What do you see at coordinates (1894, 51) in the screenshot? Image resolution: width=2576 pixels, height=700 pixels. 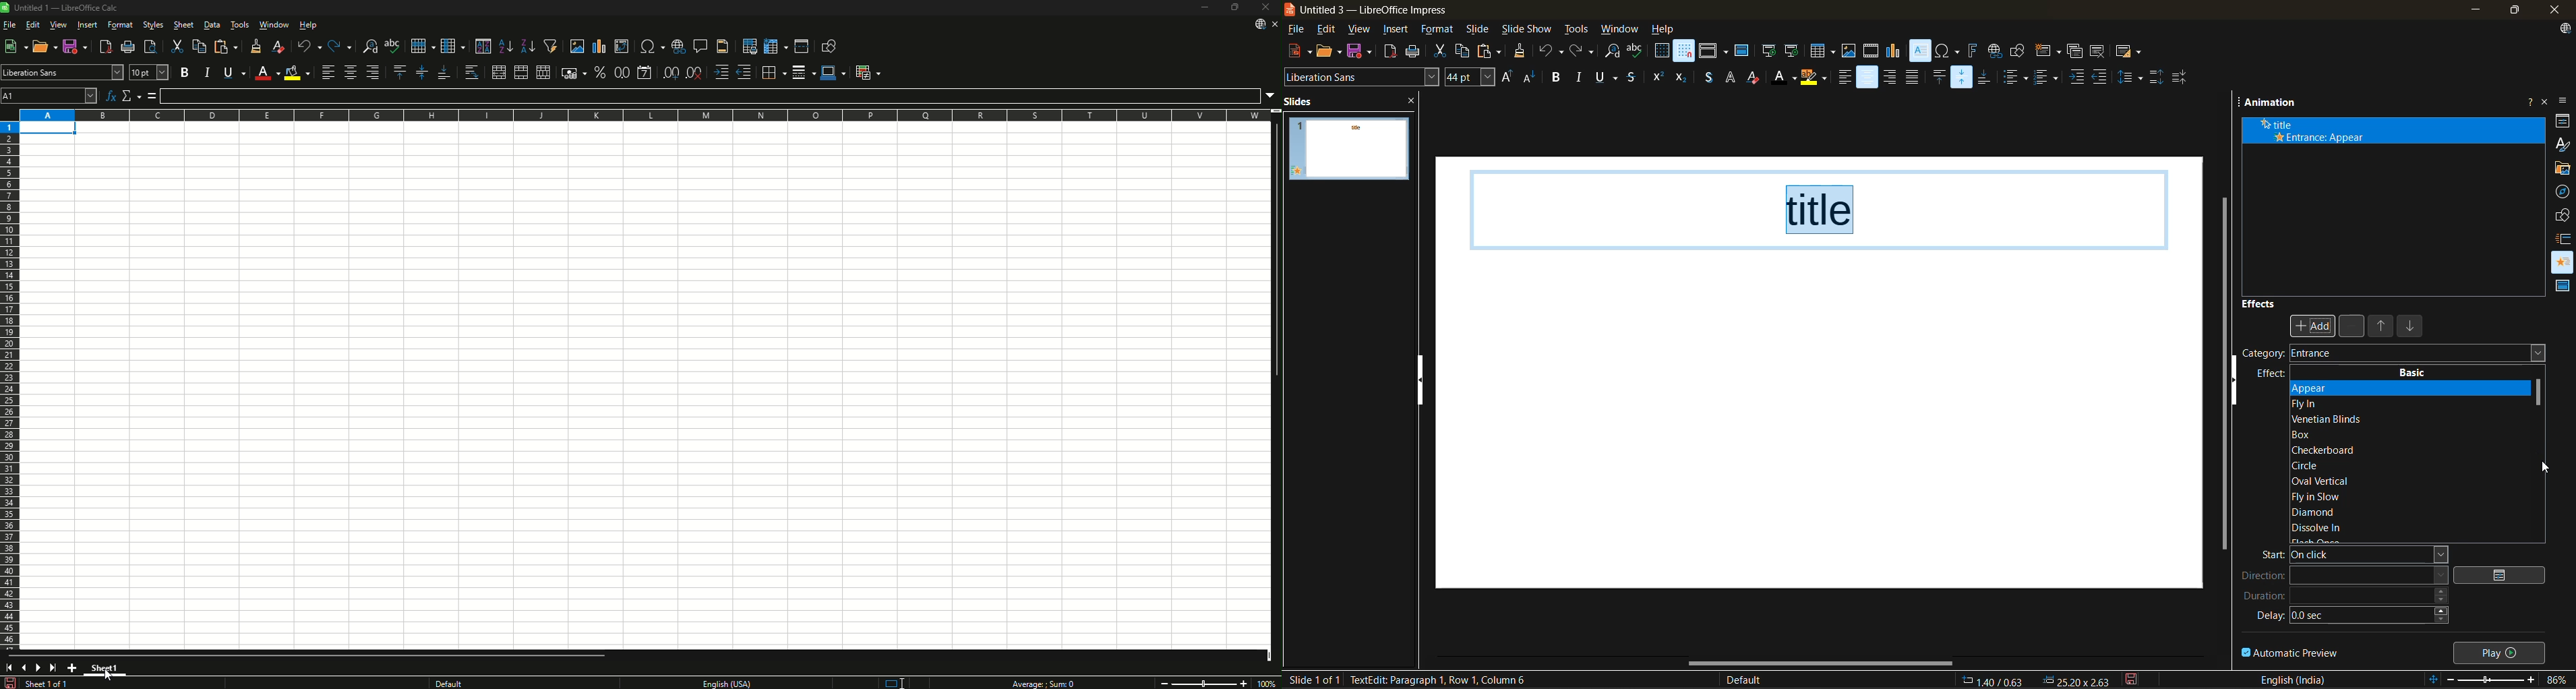 I see `insert chart` at bounding box center [1894, 51].